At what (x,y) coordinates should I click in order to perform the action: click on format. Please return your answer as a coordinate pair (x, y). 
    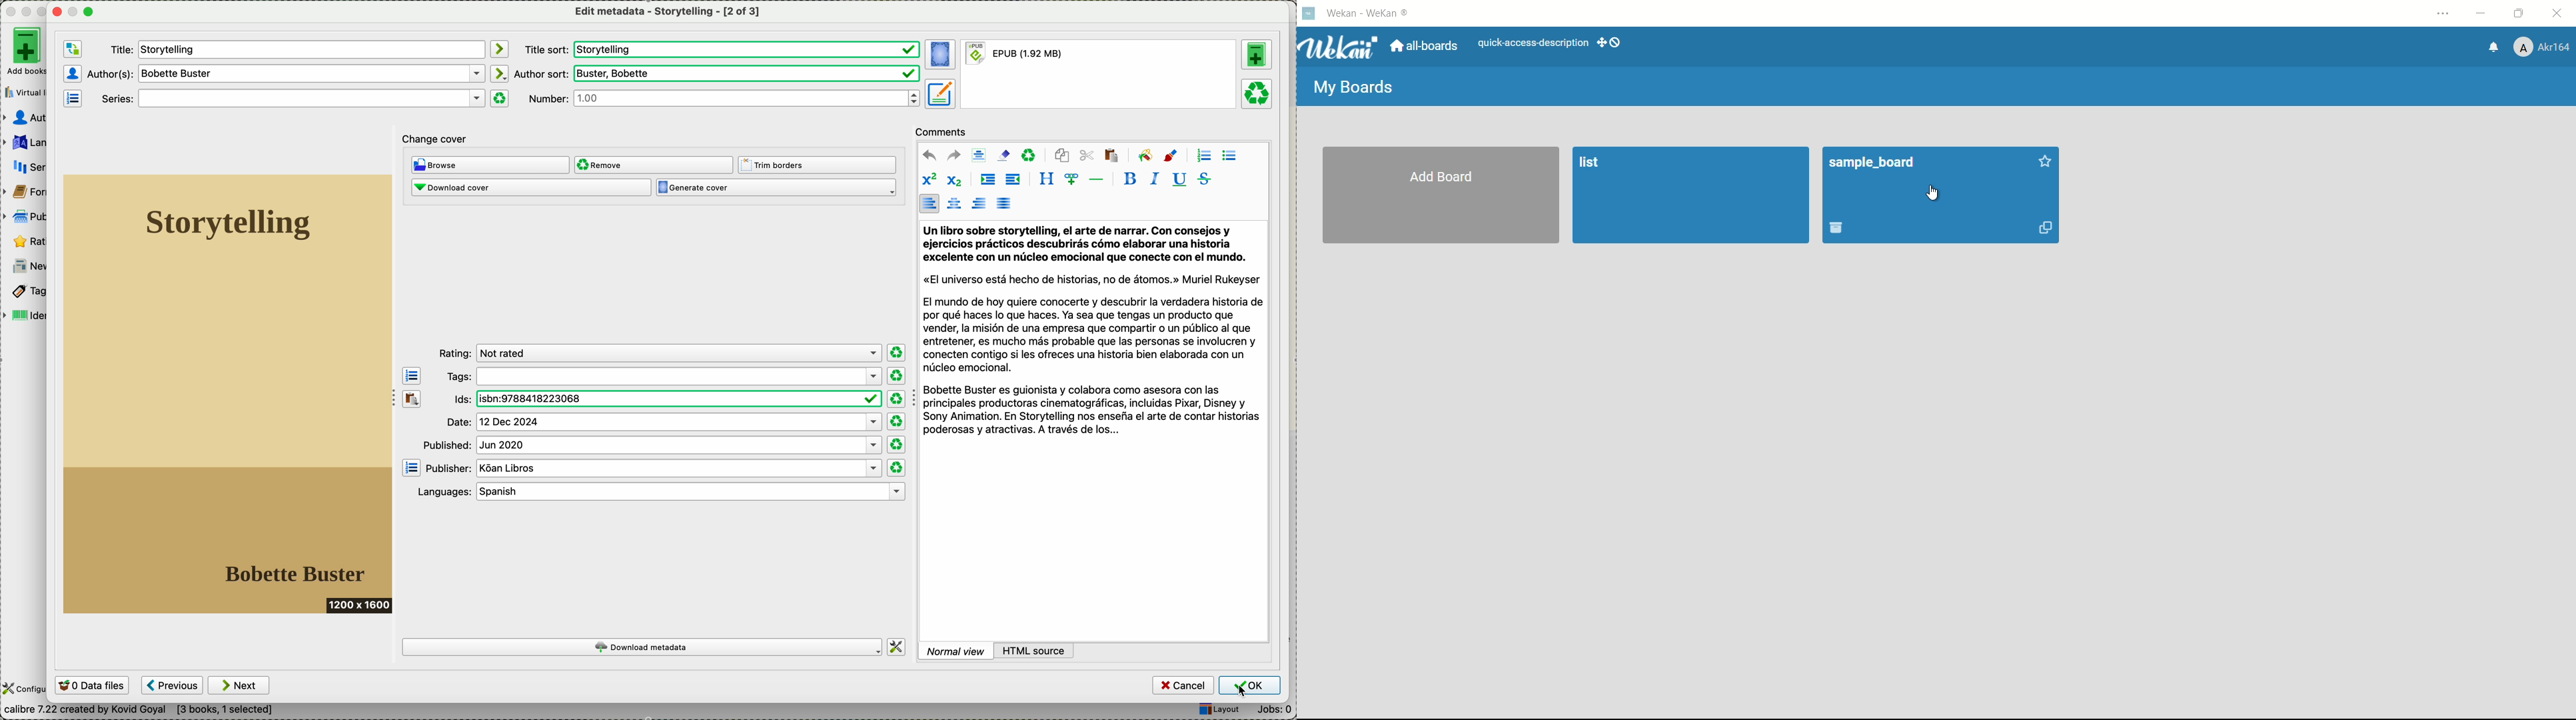
    Looking at the image, I should click on (1098, 75).